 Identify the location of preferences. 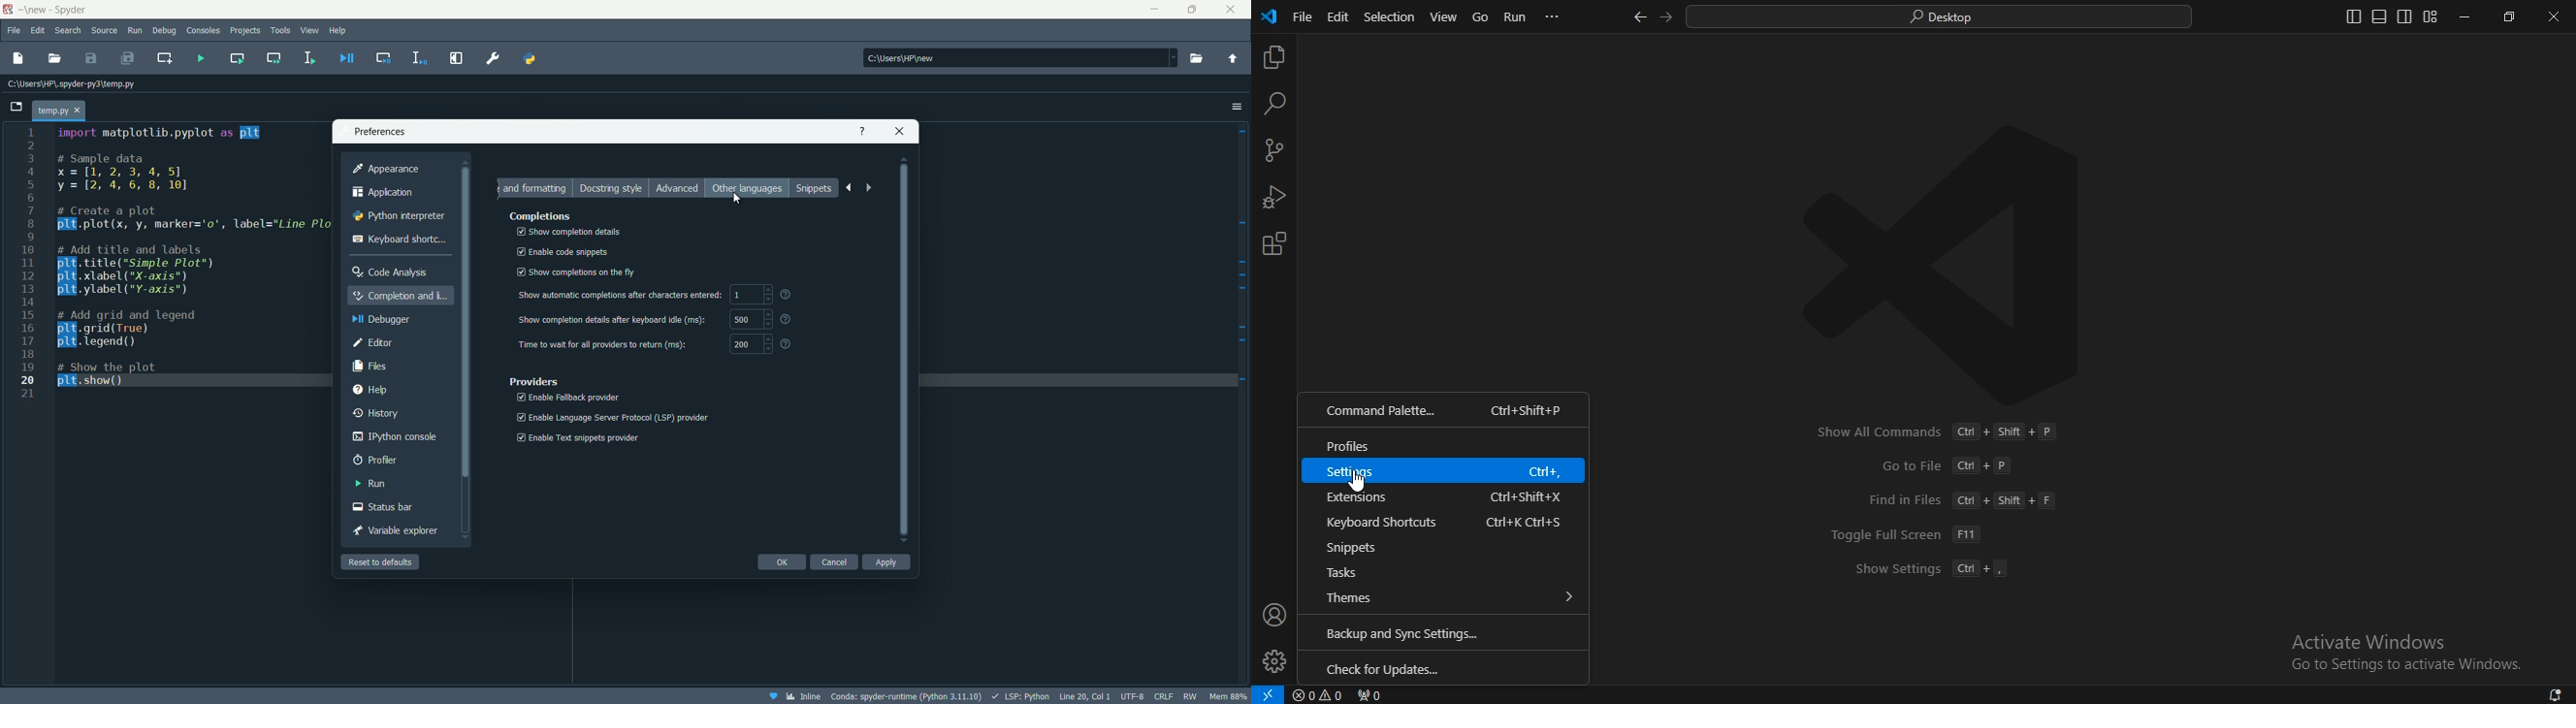
(494, 57).